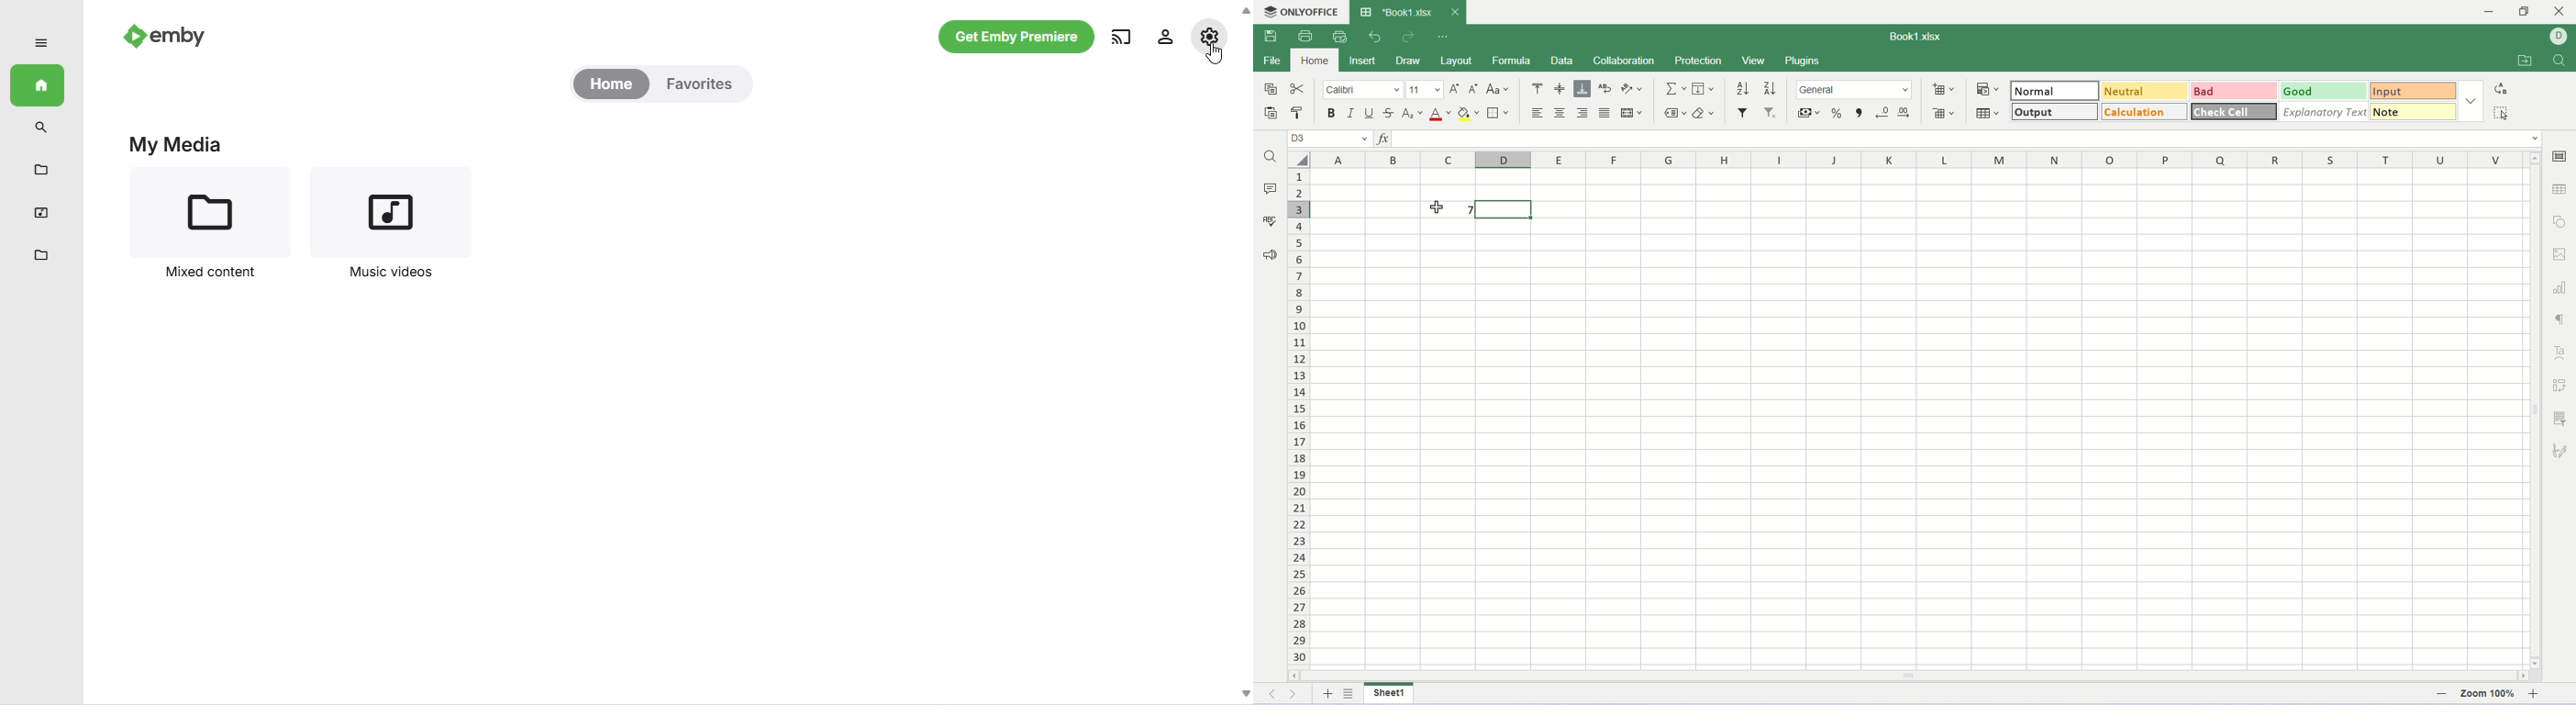 The image size is (2576, 728). Describe the element at coordinates (1330, 113) in the screenshot. I see `bold` at that location.